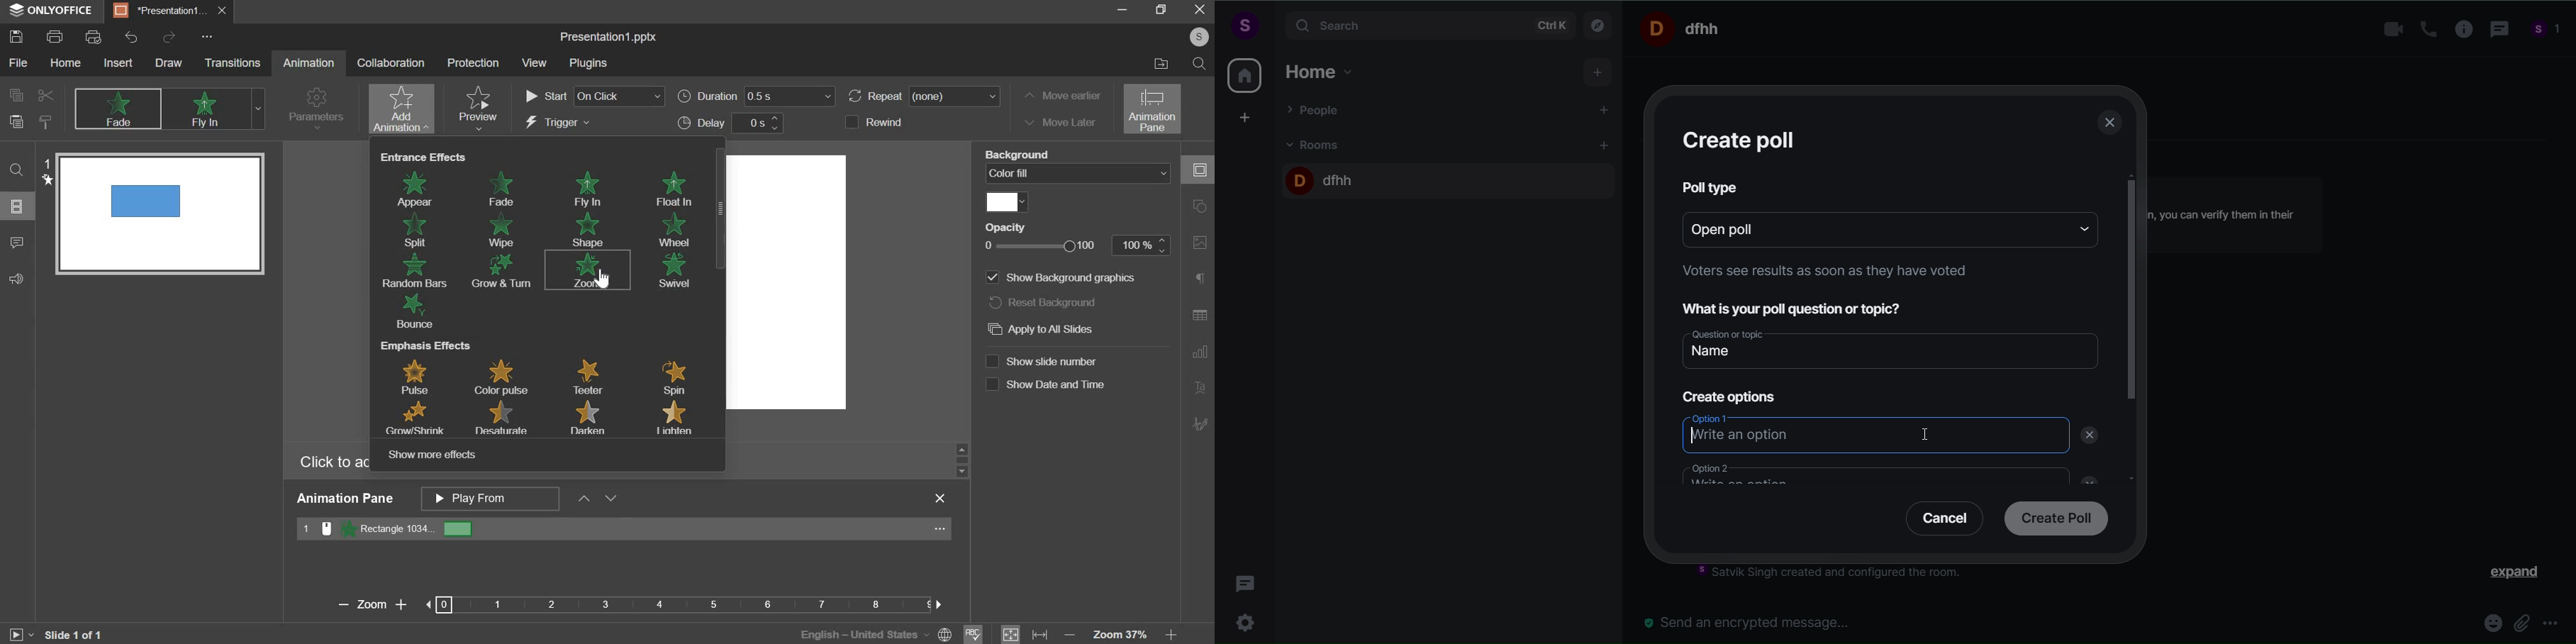 The height and width of the screenshot is (644, 2576). I want to click on fit to width, so click(1039, 633).